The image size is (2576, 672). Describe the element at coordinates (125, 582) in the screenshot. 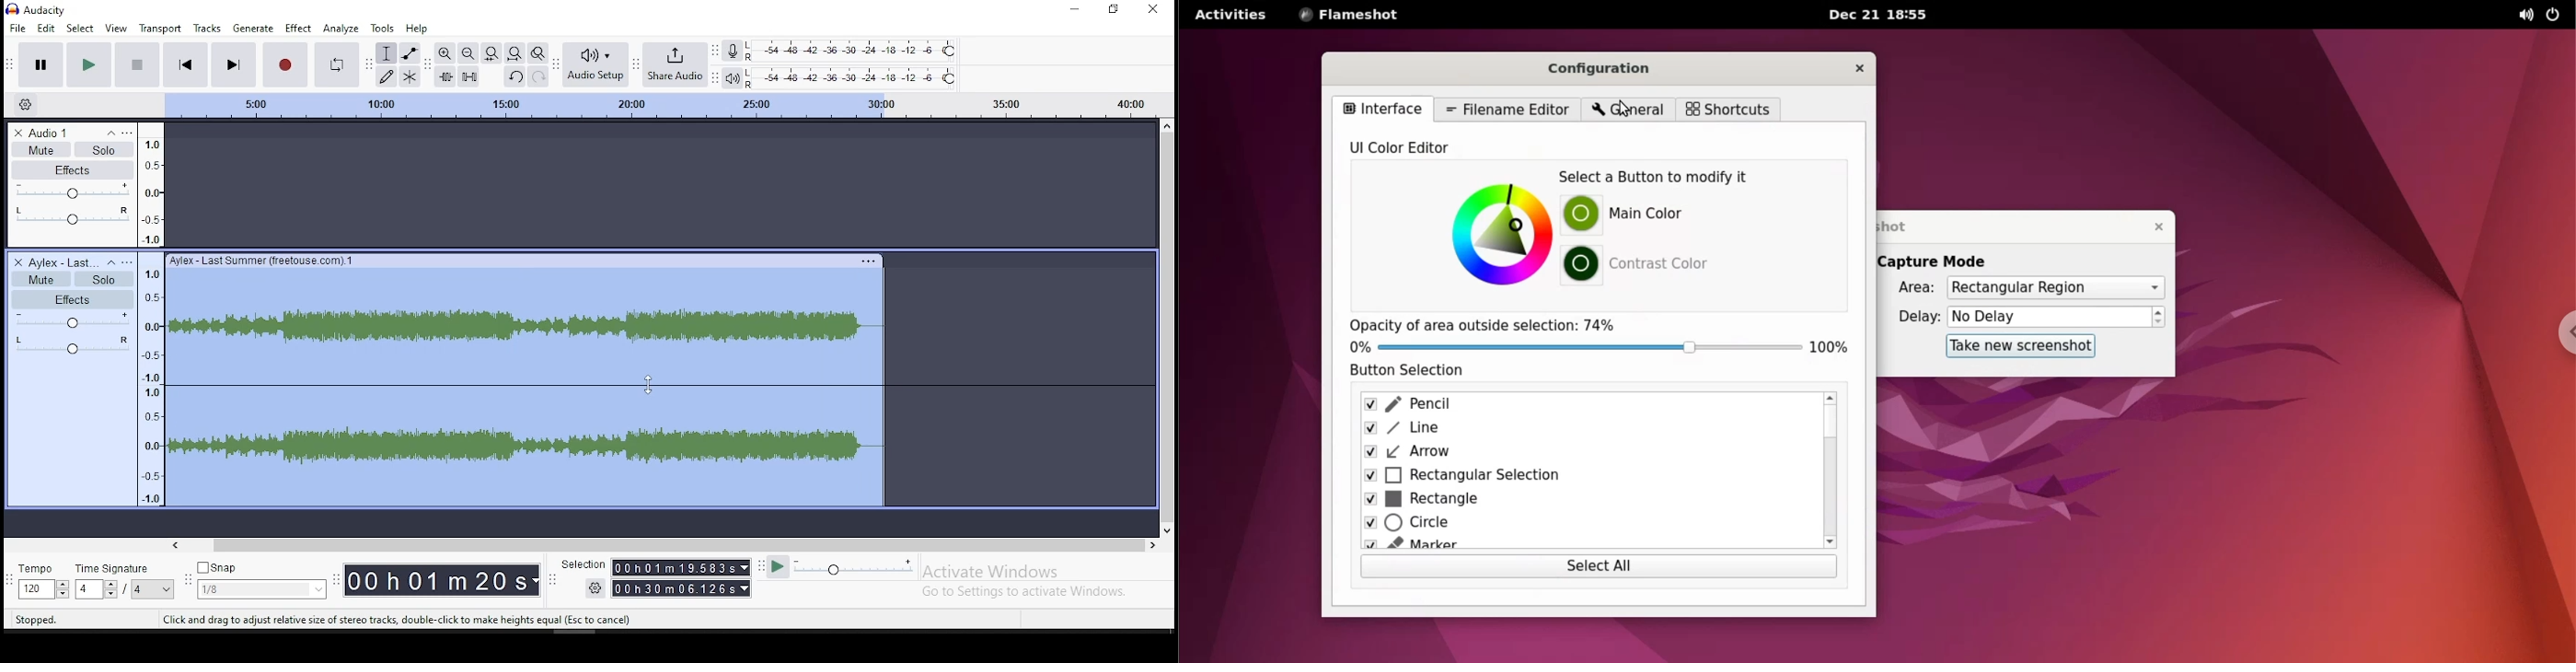

I see `rime signature` at that location.